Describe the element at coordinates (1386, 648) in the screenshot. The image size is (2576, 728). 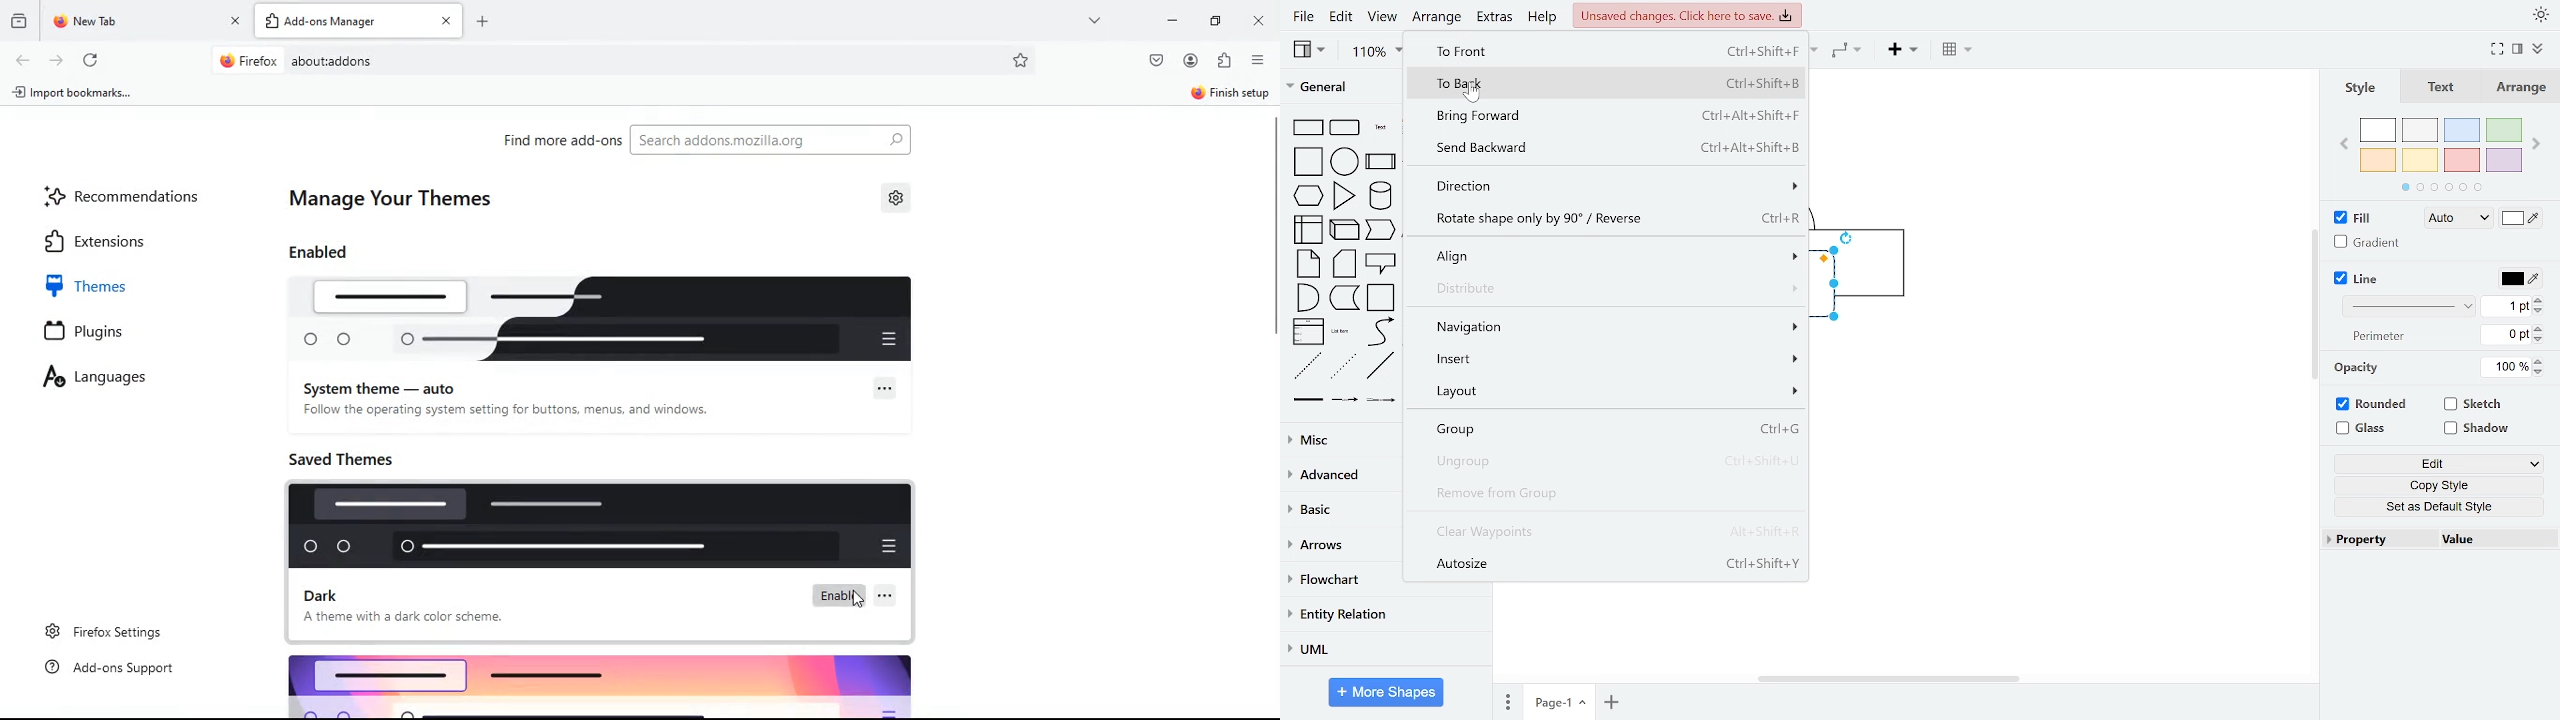
I see `UML` at that location.